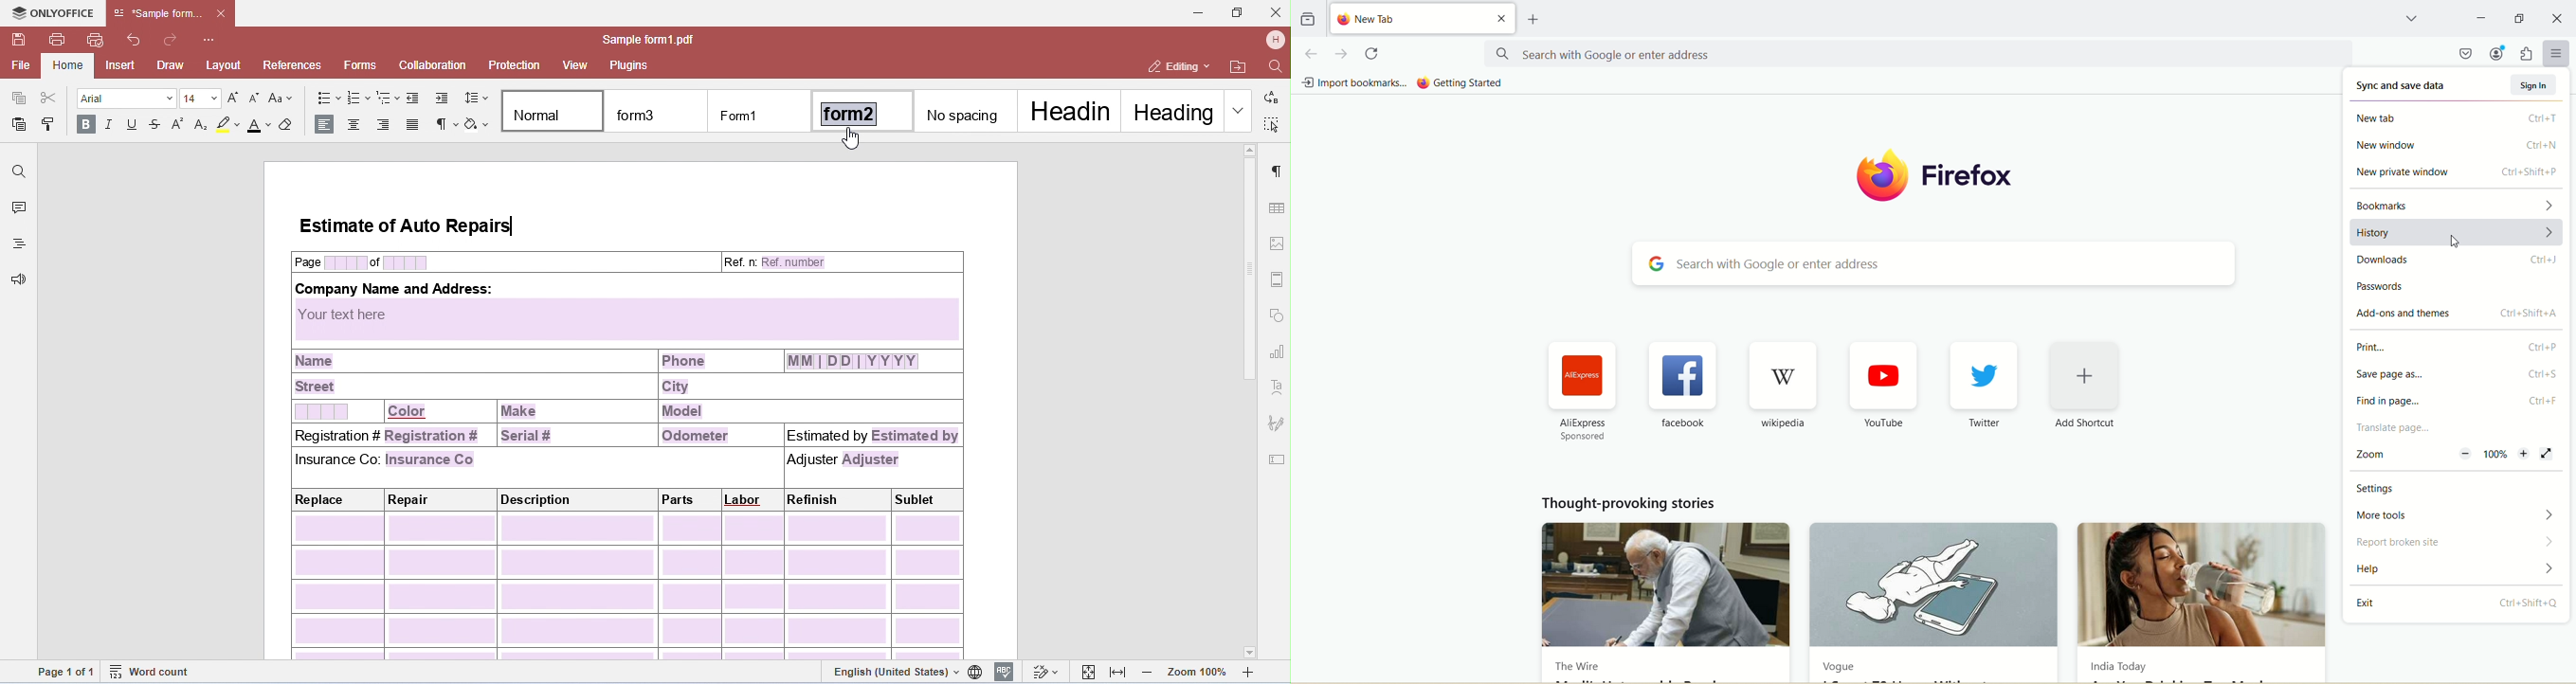 The height and width of the screenshot is (700, 2576). Describe the element at coordinates (1577, 669) in the screenshot. I see `The Wire` at that location.